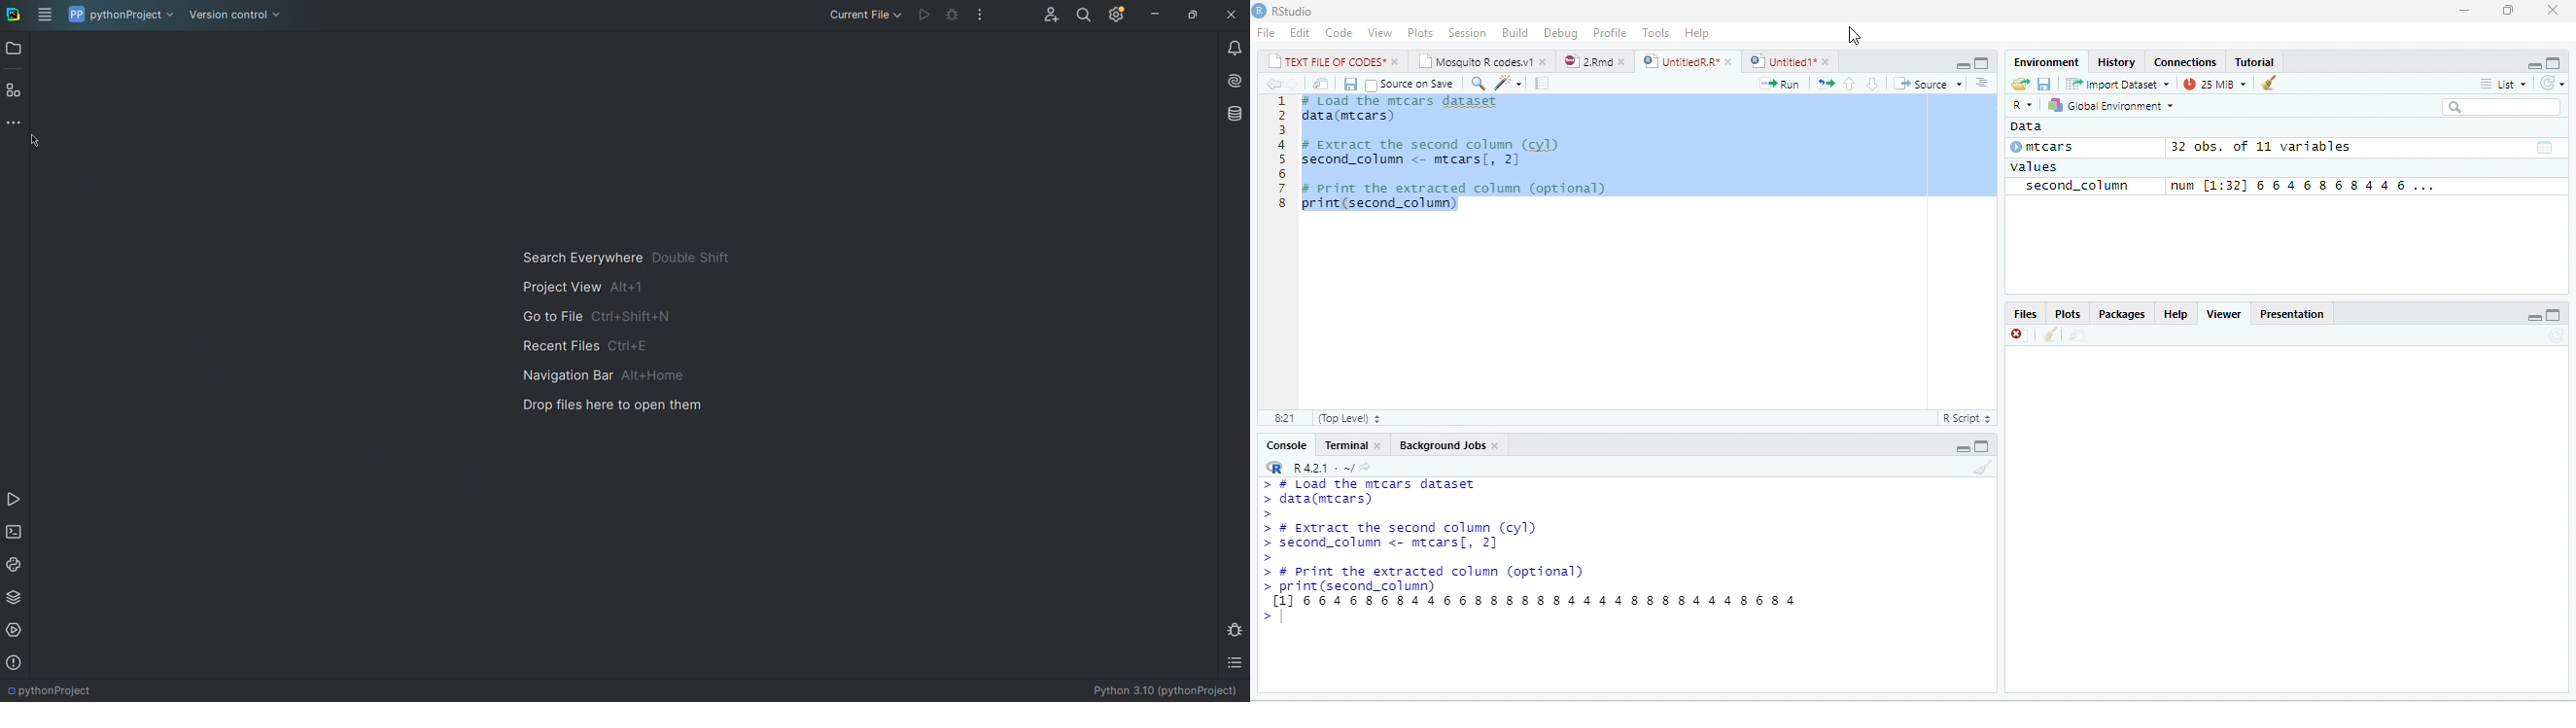 This screenshot has width=2576, height=728. I want to click on open, so click(2017, 85).